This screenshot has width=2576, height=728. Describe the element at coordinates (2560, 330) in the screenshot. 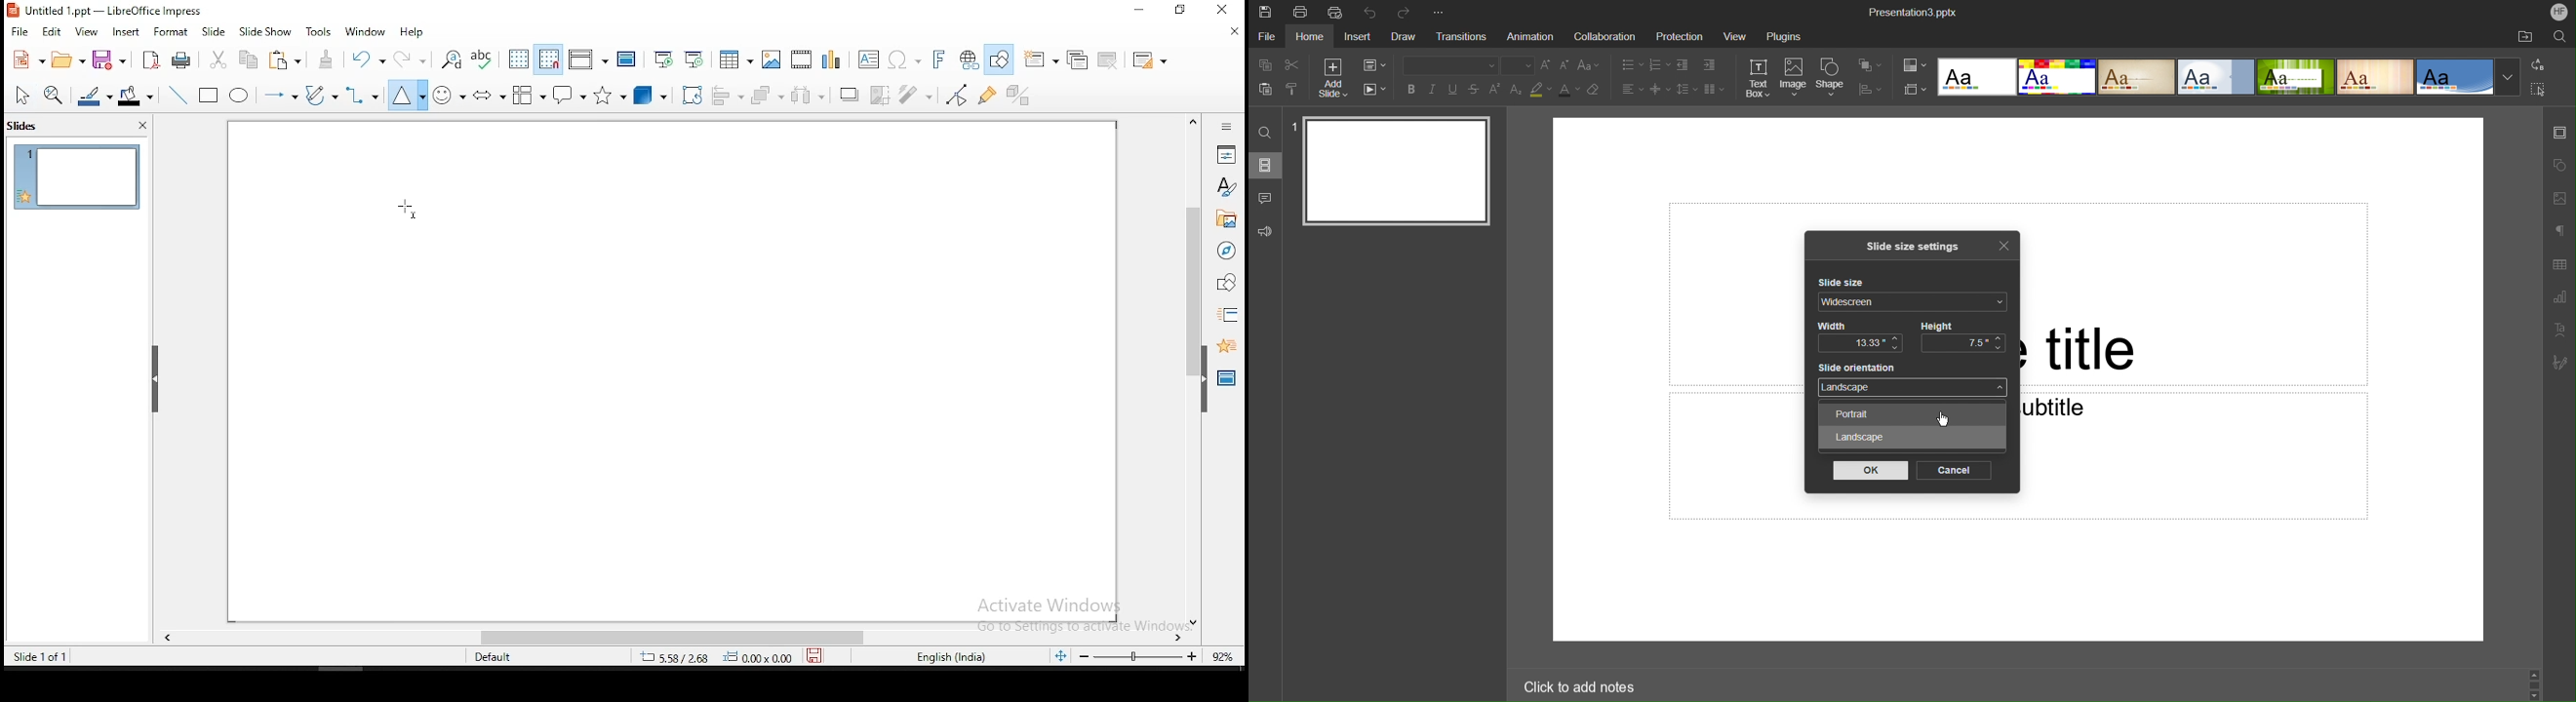

I see `Text Art` at that location.